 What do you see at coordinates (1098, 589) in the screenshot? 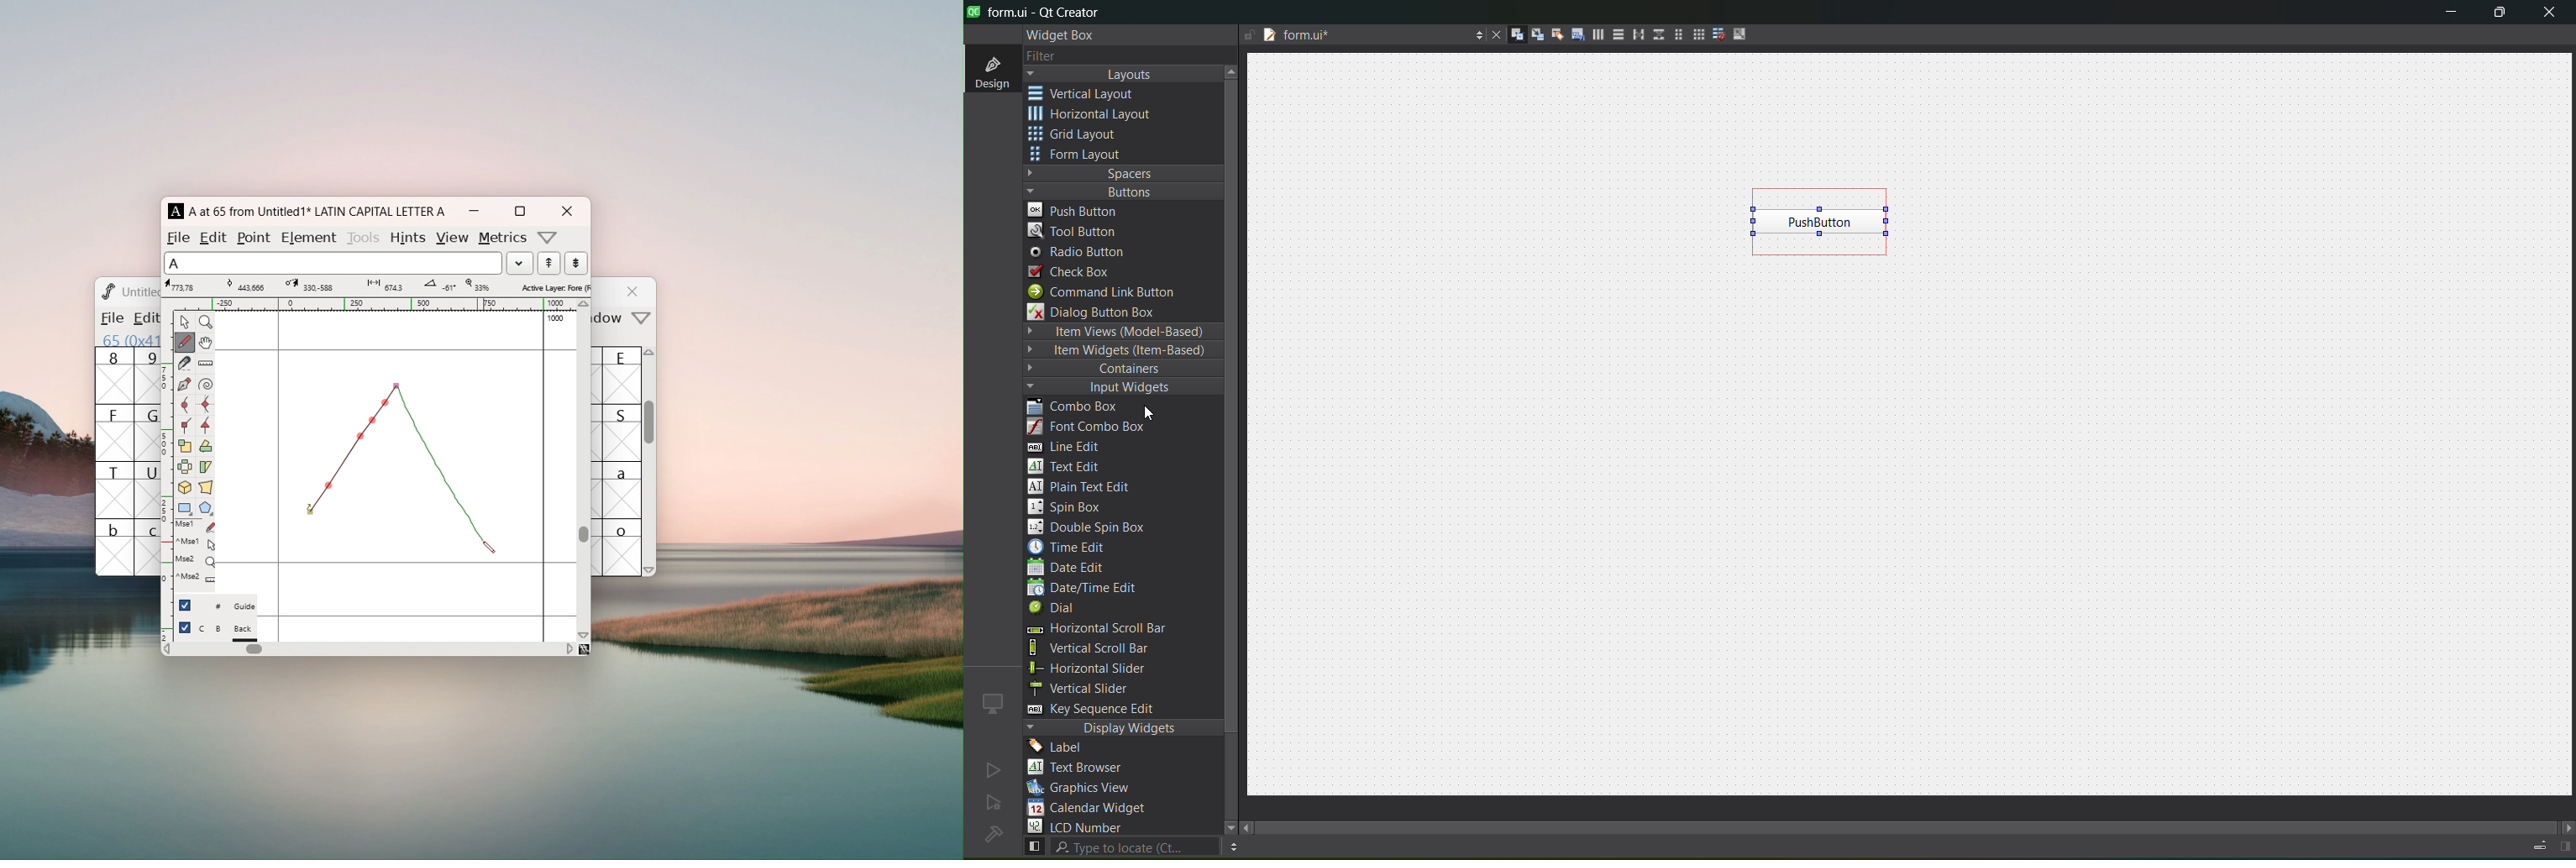
I see `date/time edit` at bounding box center [1098, 589].